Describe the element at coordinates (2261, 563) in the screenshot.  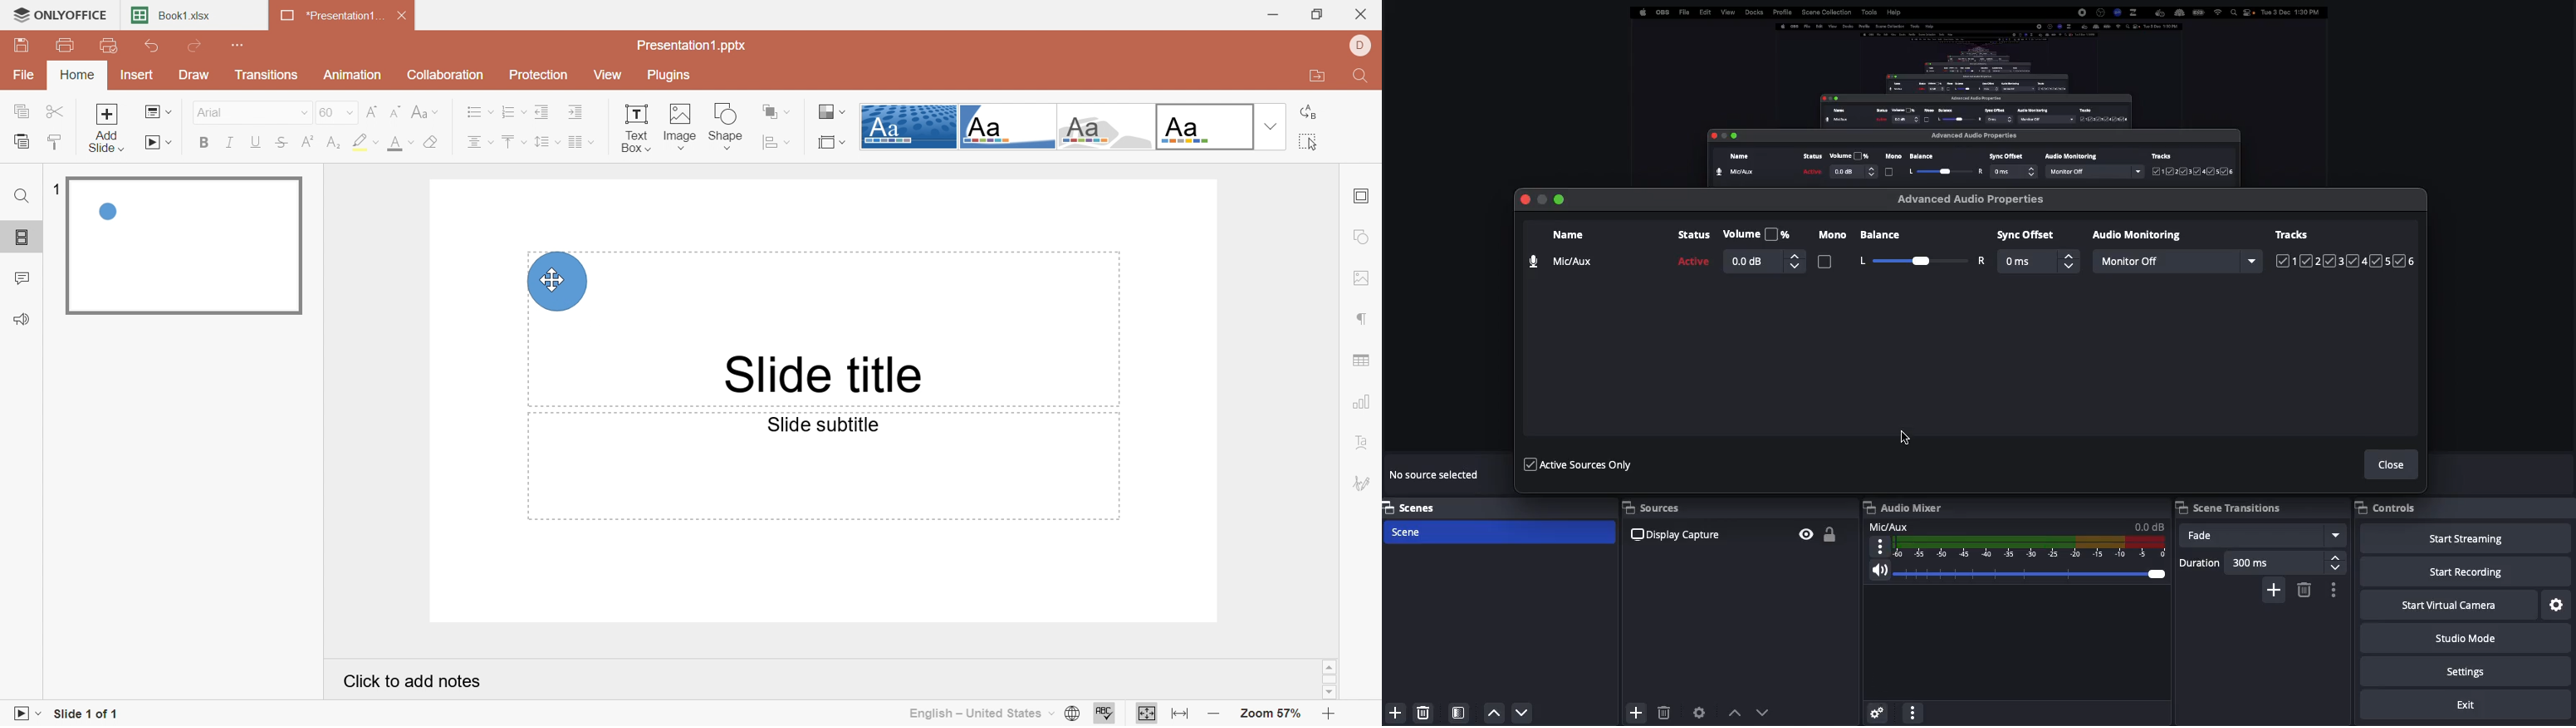
I see `Duration` at that location.